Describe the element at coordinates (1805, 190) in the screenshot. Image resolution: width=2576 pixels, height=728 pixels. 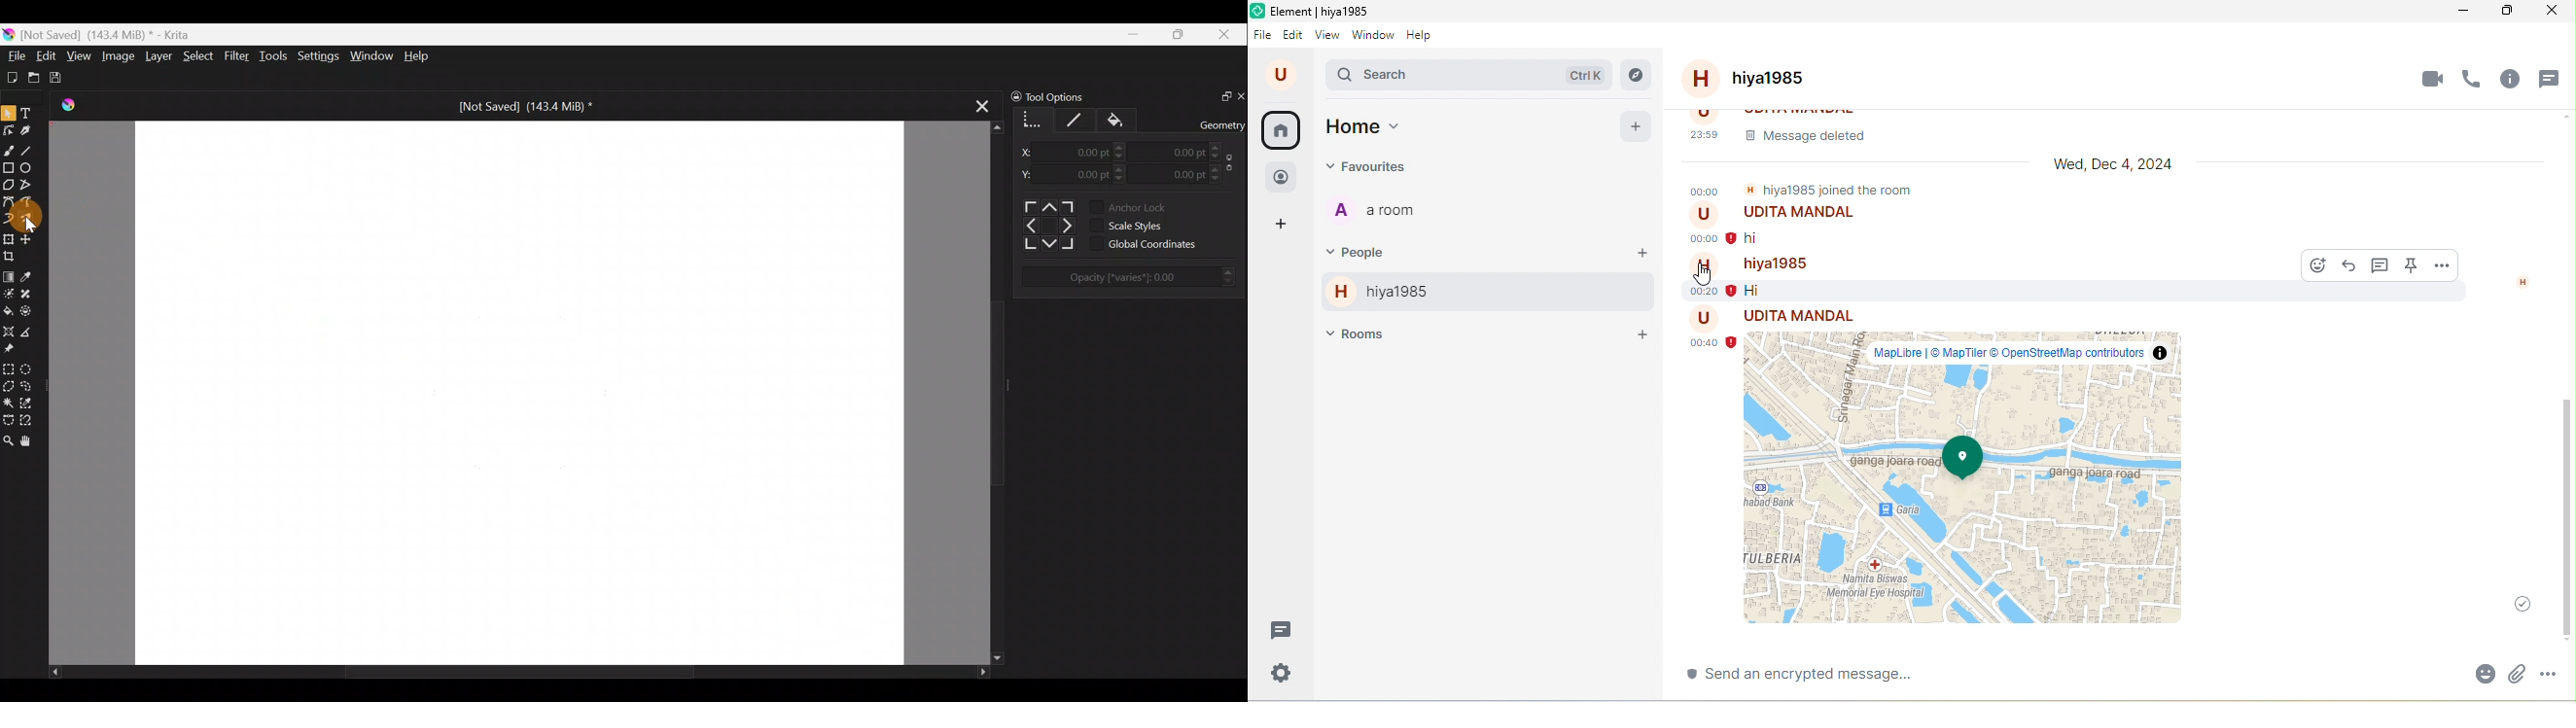
I see `room joining information` at that location.